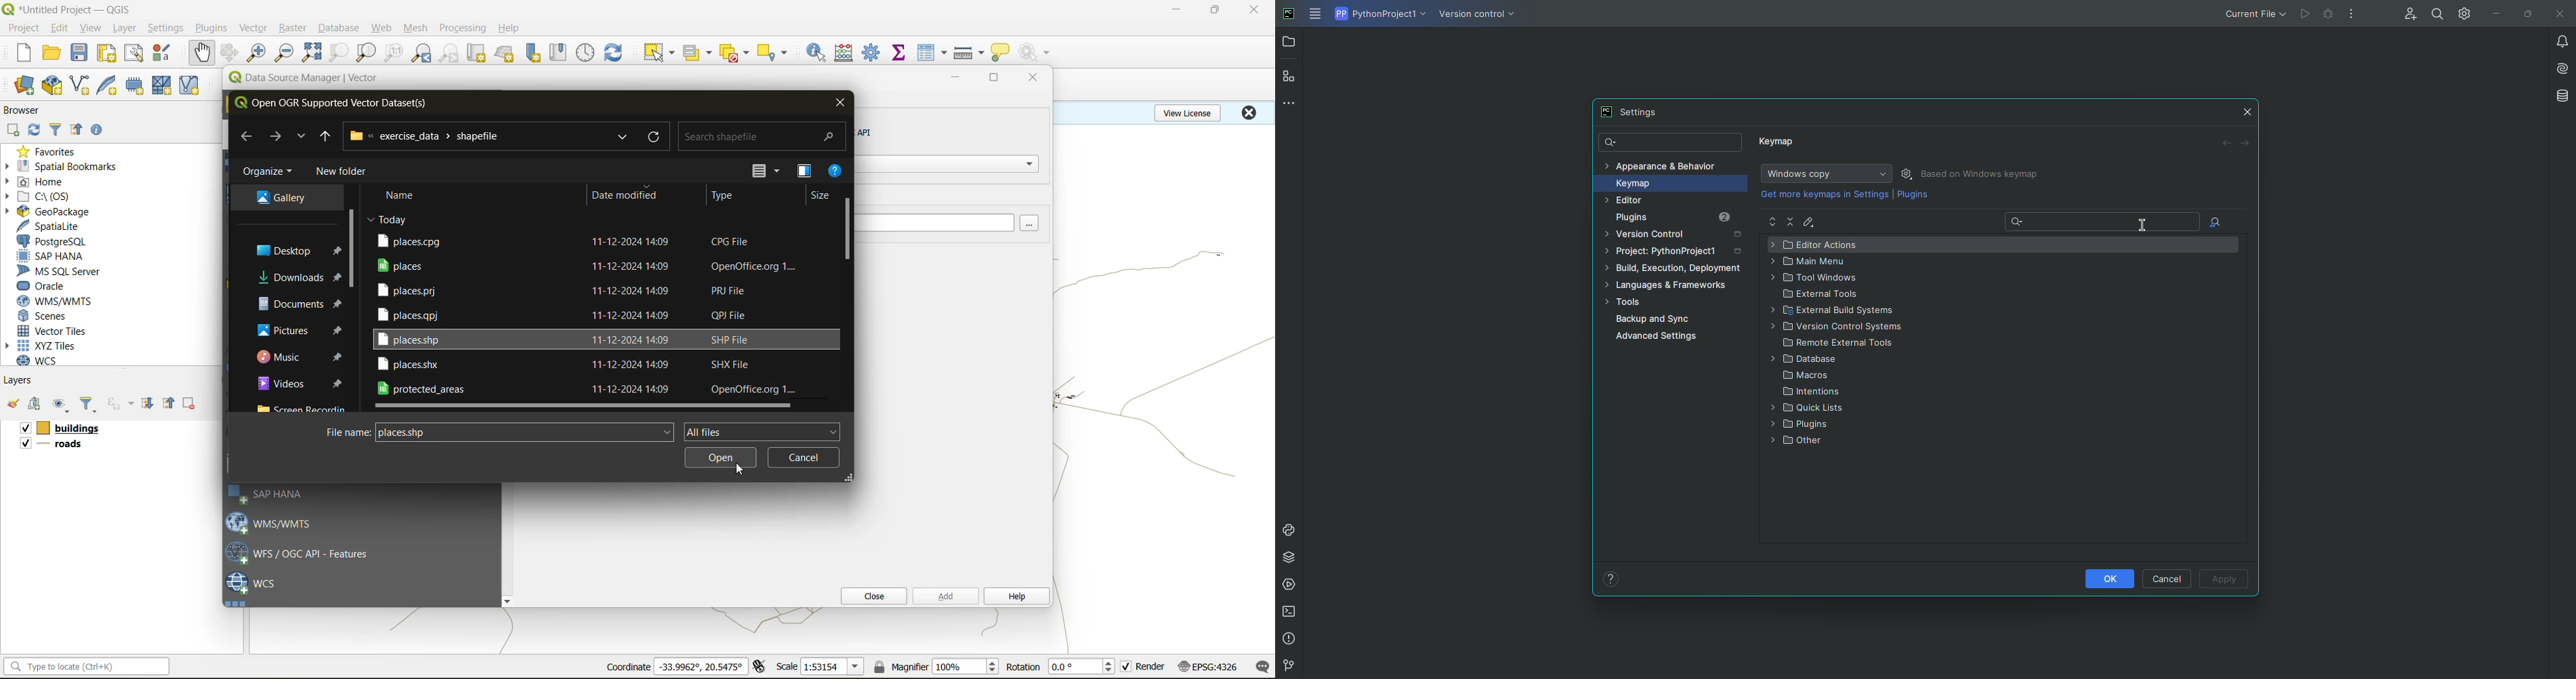 The image size is (2576, 700). What do you see at coordinates (1289, 530) in the screenshot?
I see `Console` at bounding box center [1289, 530].